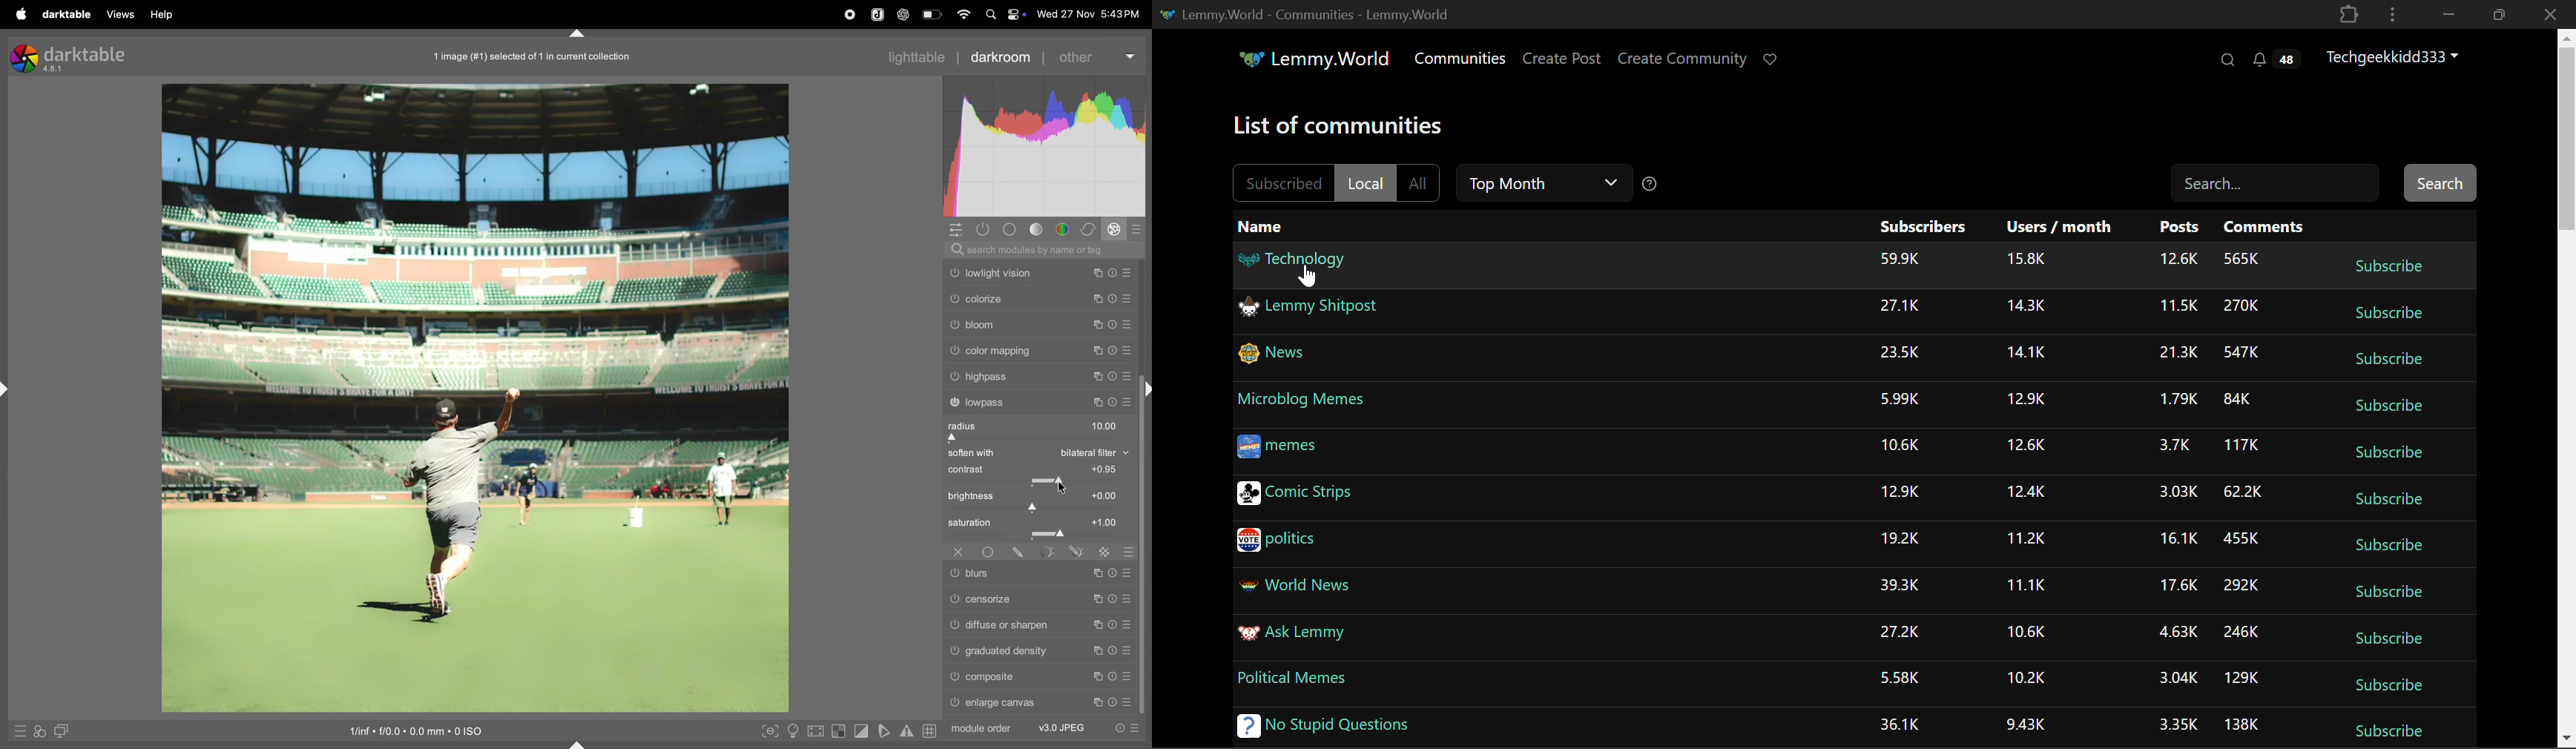 Image resolution: width=2576 pixels, height=756 pixels. I want to click on Application Options Menu, so click(2393, 13).